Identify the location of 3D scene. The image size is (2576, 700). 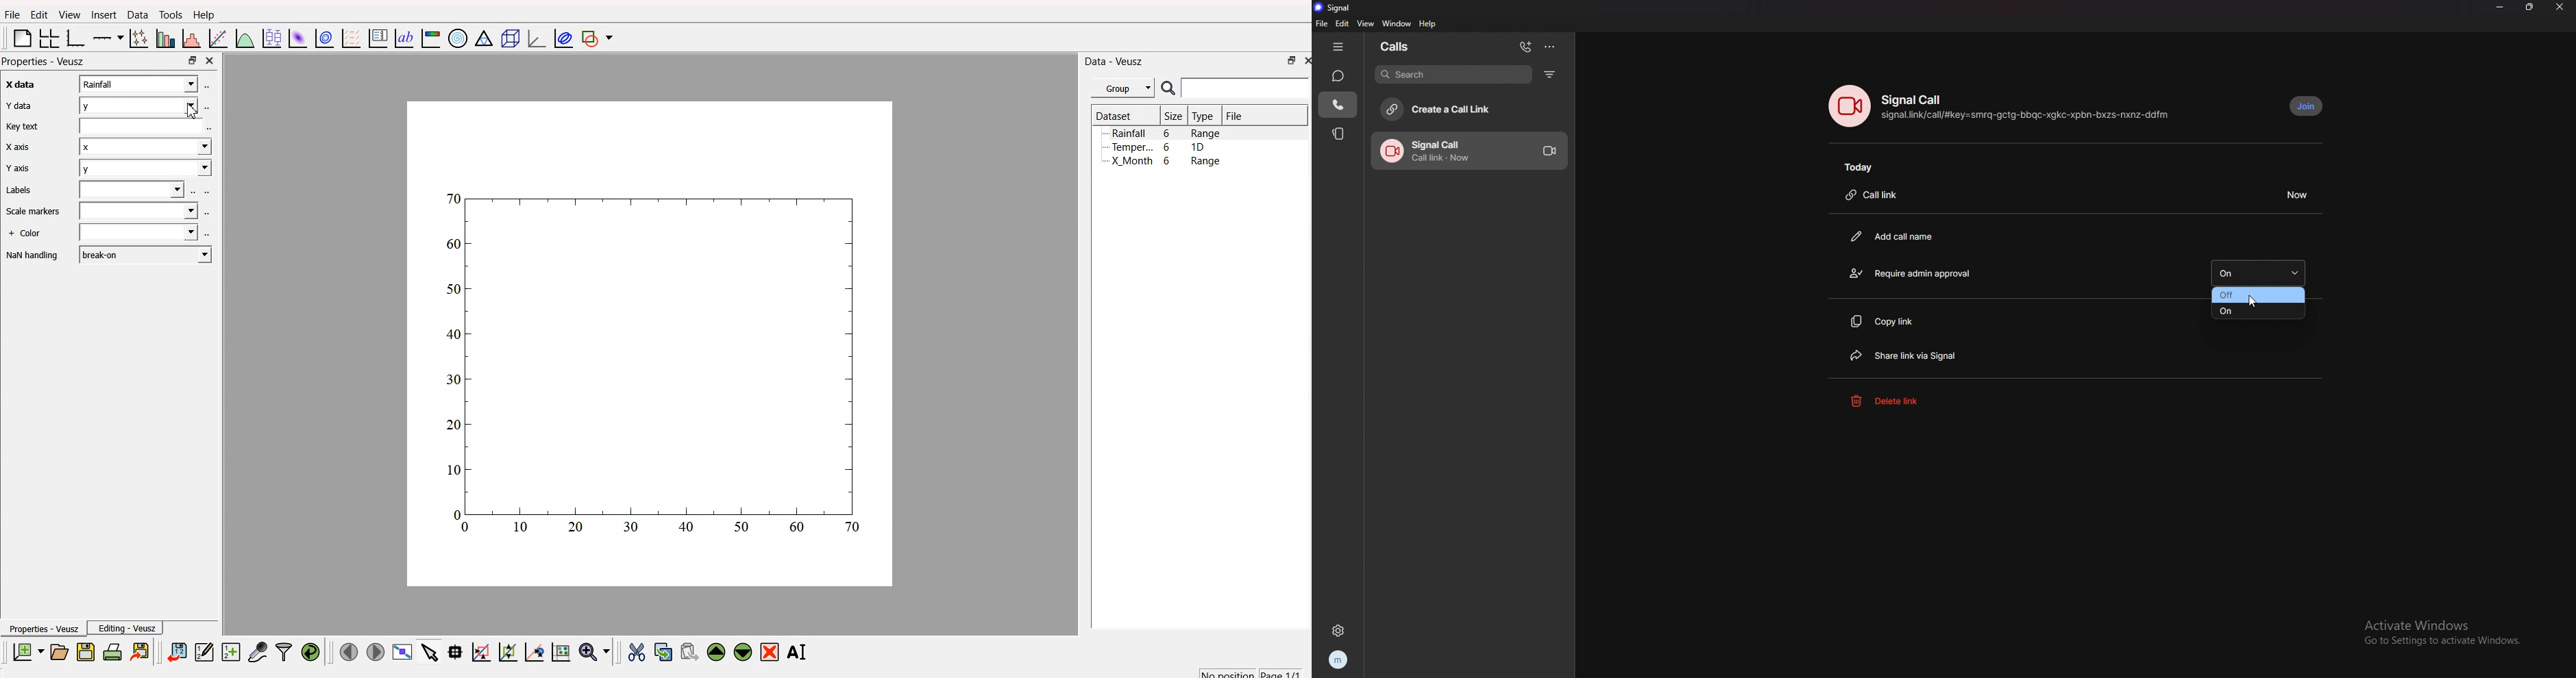
(507, 38).